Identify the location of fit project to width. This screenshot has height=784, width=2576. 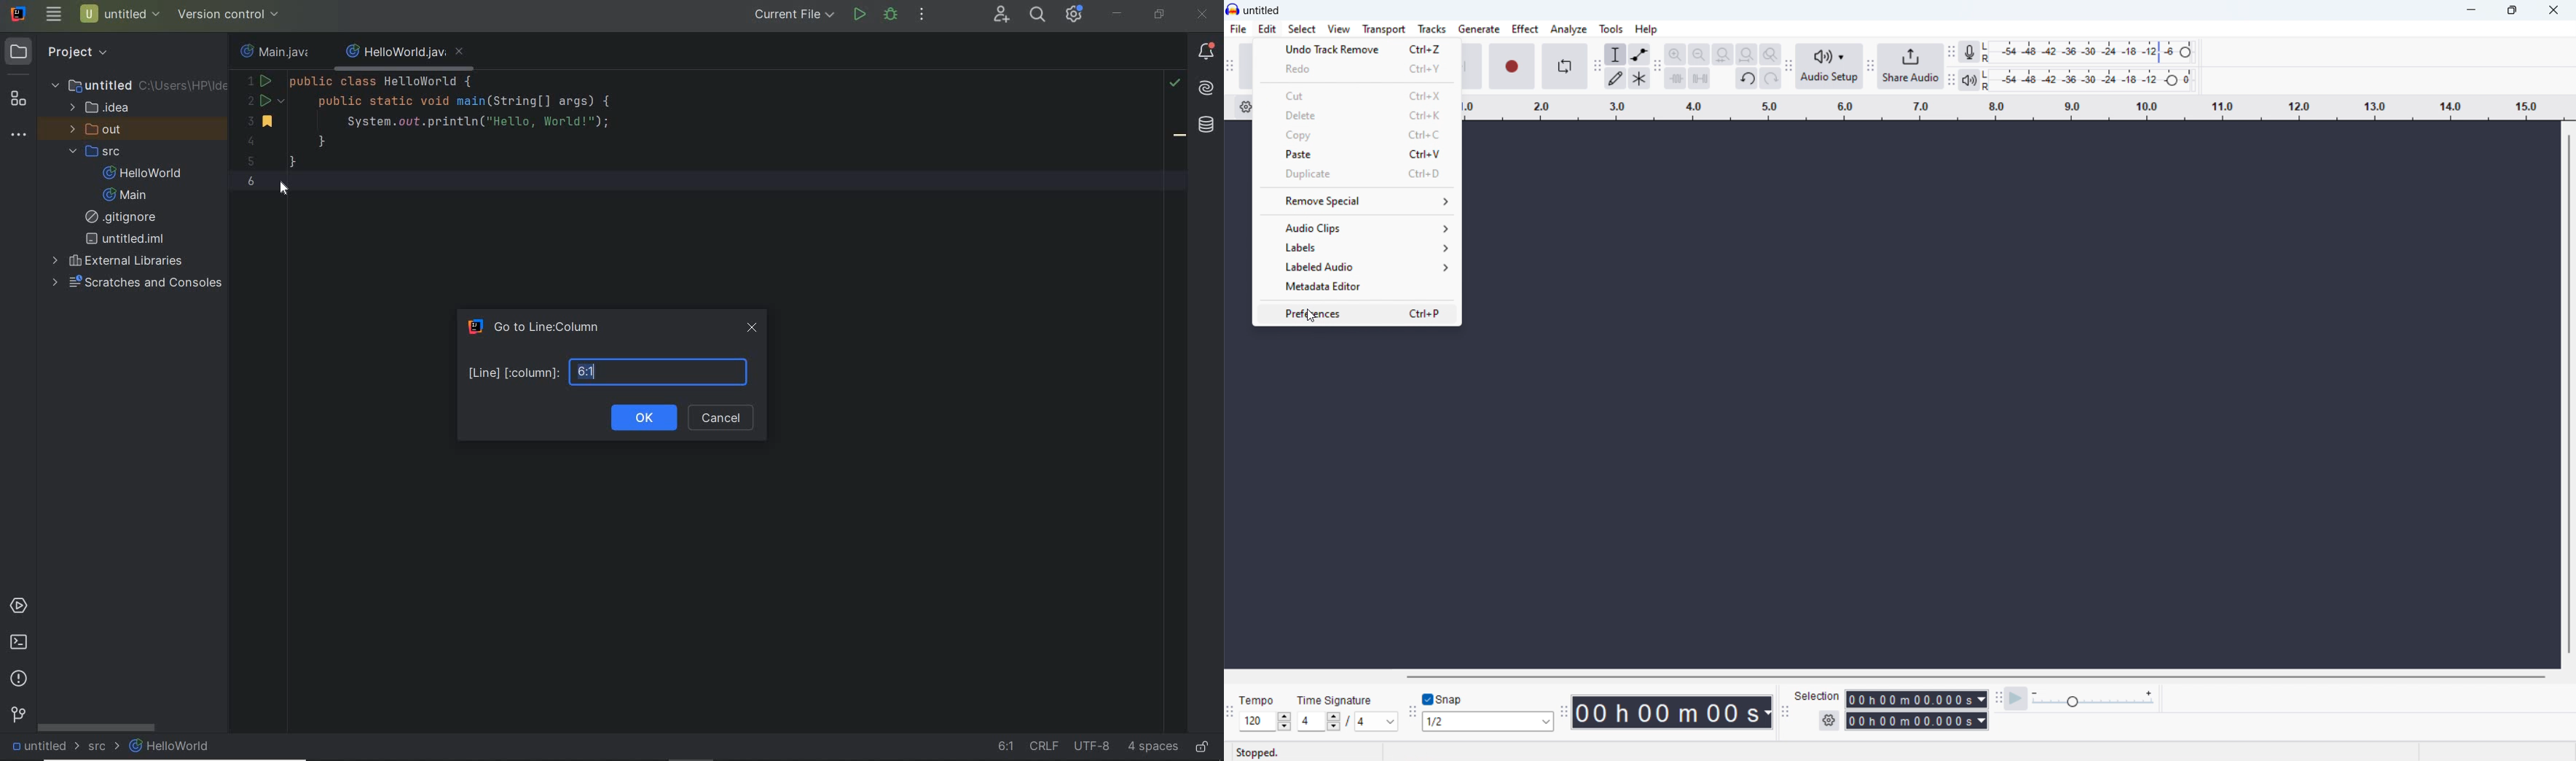
(1746, 54).